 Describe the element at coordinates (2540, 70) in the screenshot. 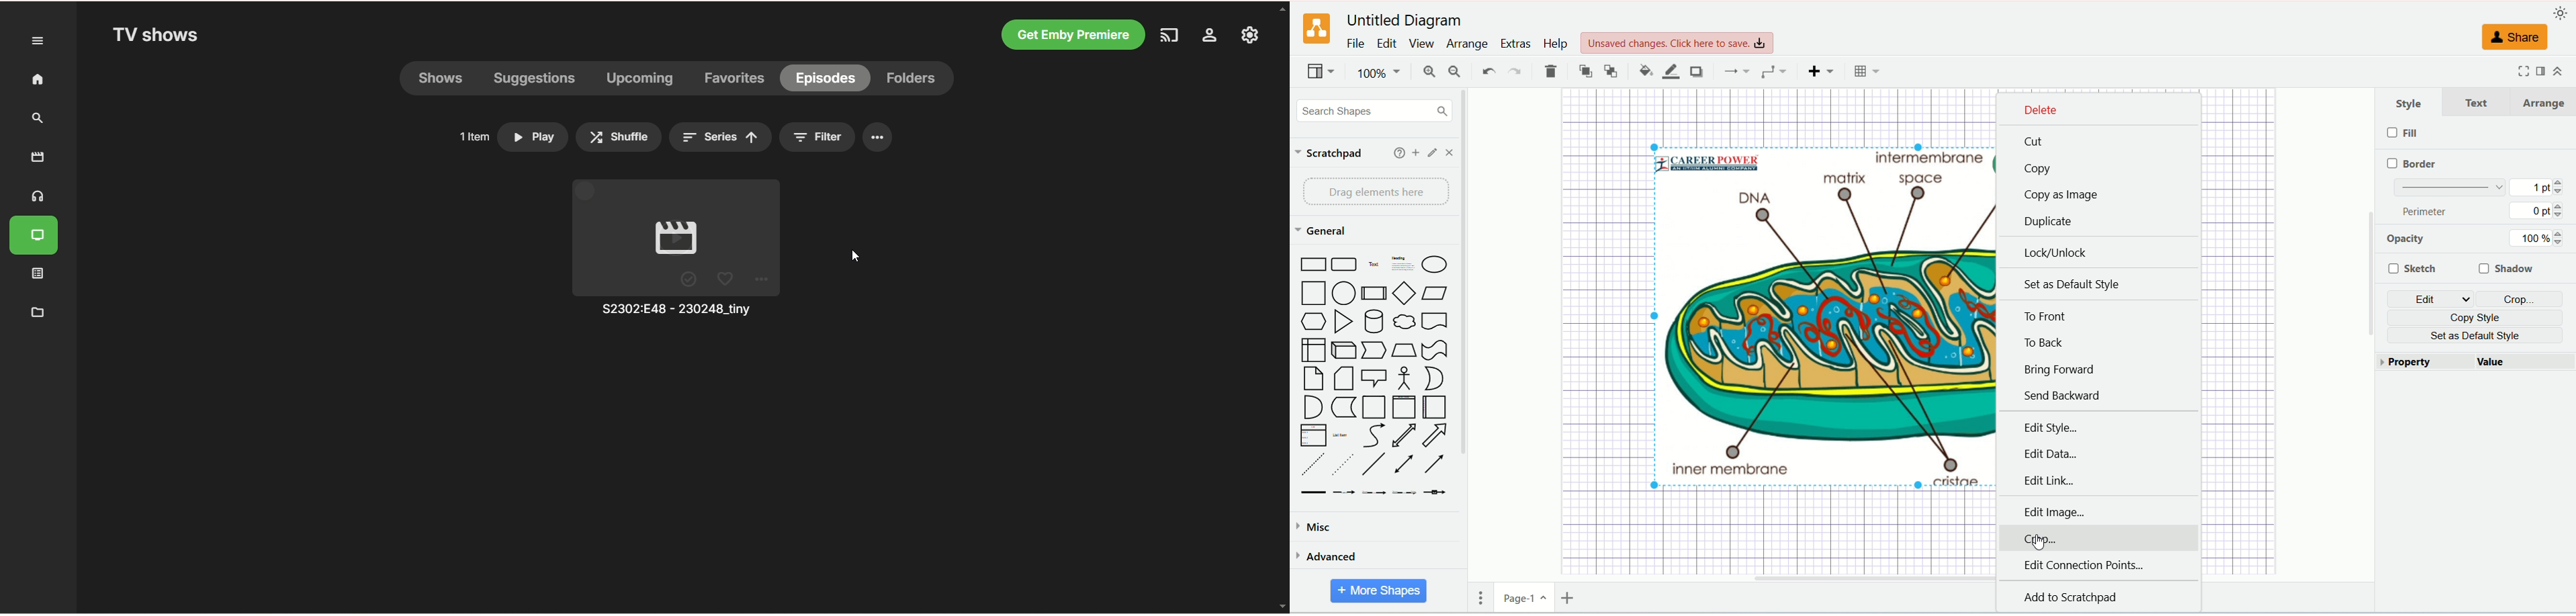

I see `format` at that location.